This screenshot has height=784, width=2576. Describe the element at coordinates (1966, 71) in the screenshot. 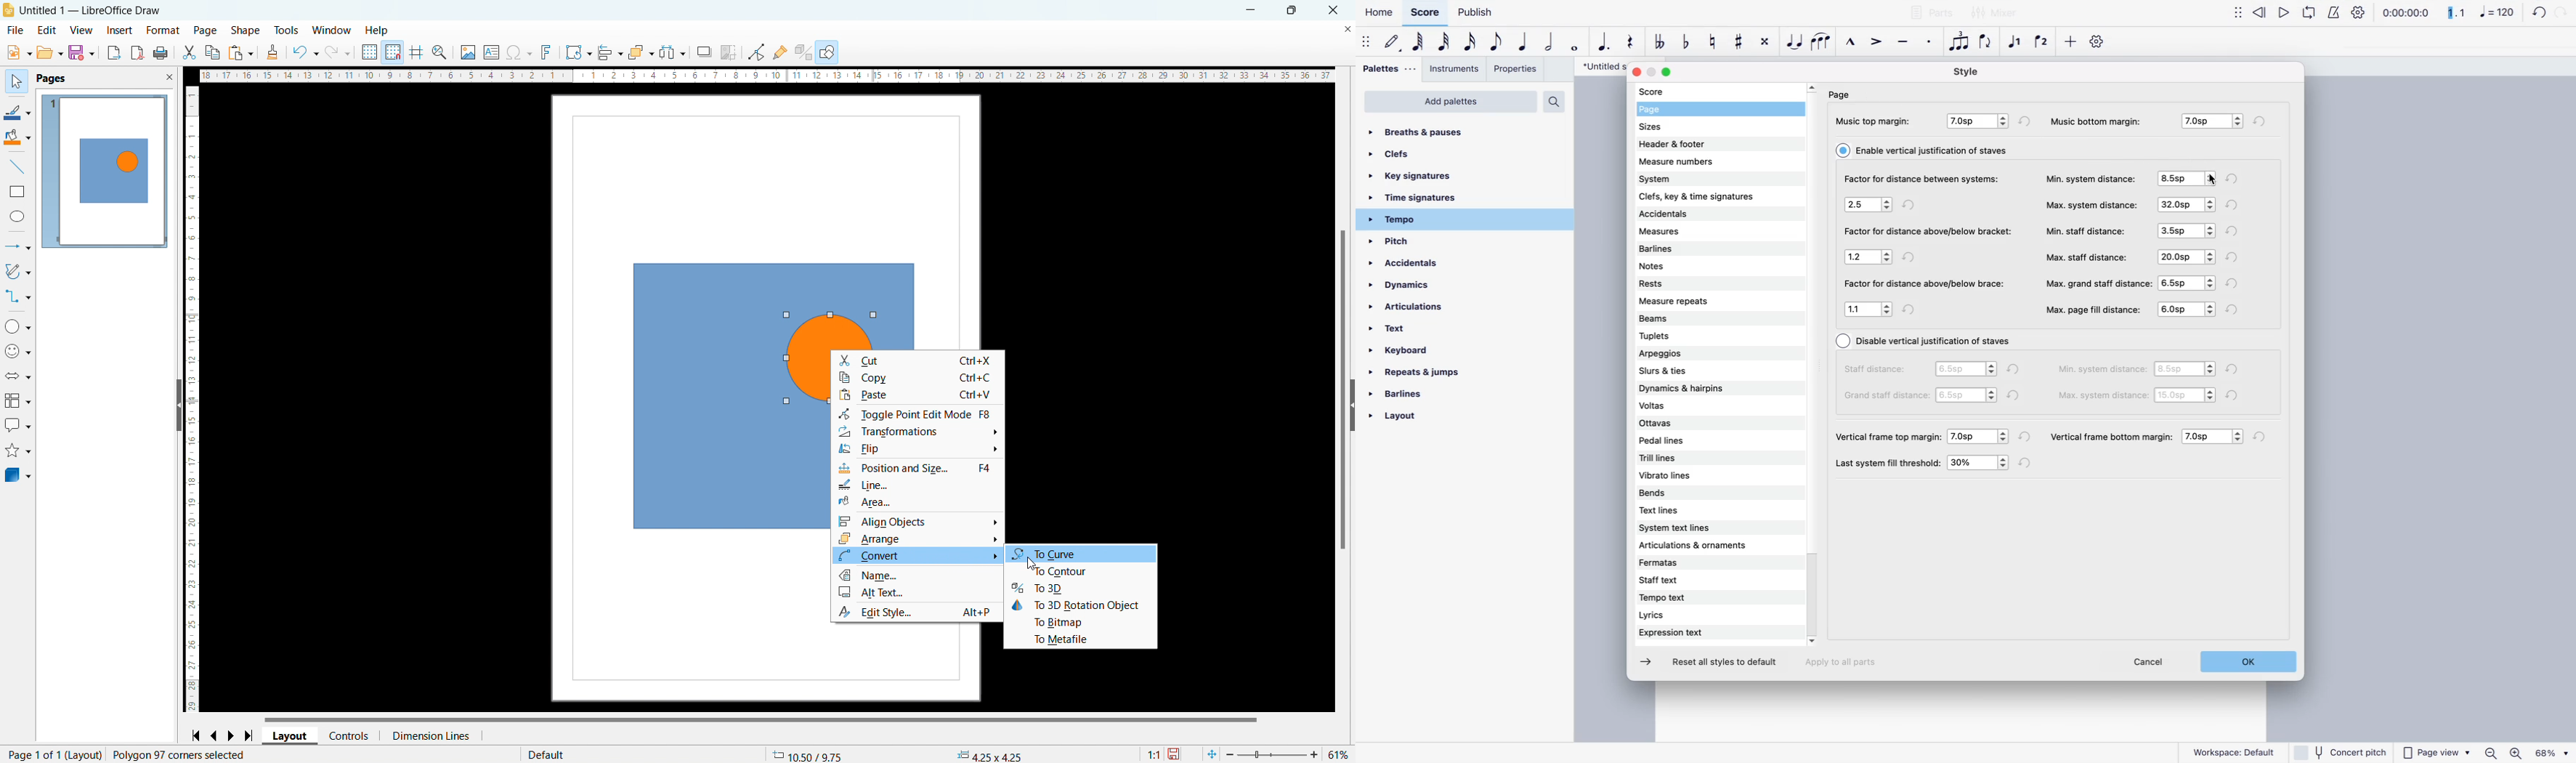

I see `style` at that location.